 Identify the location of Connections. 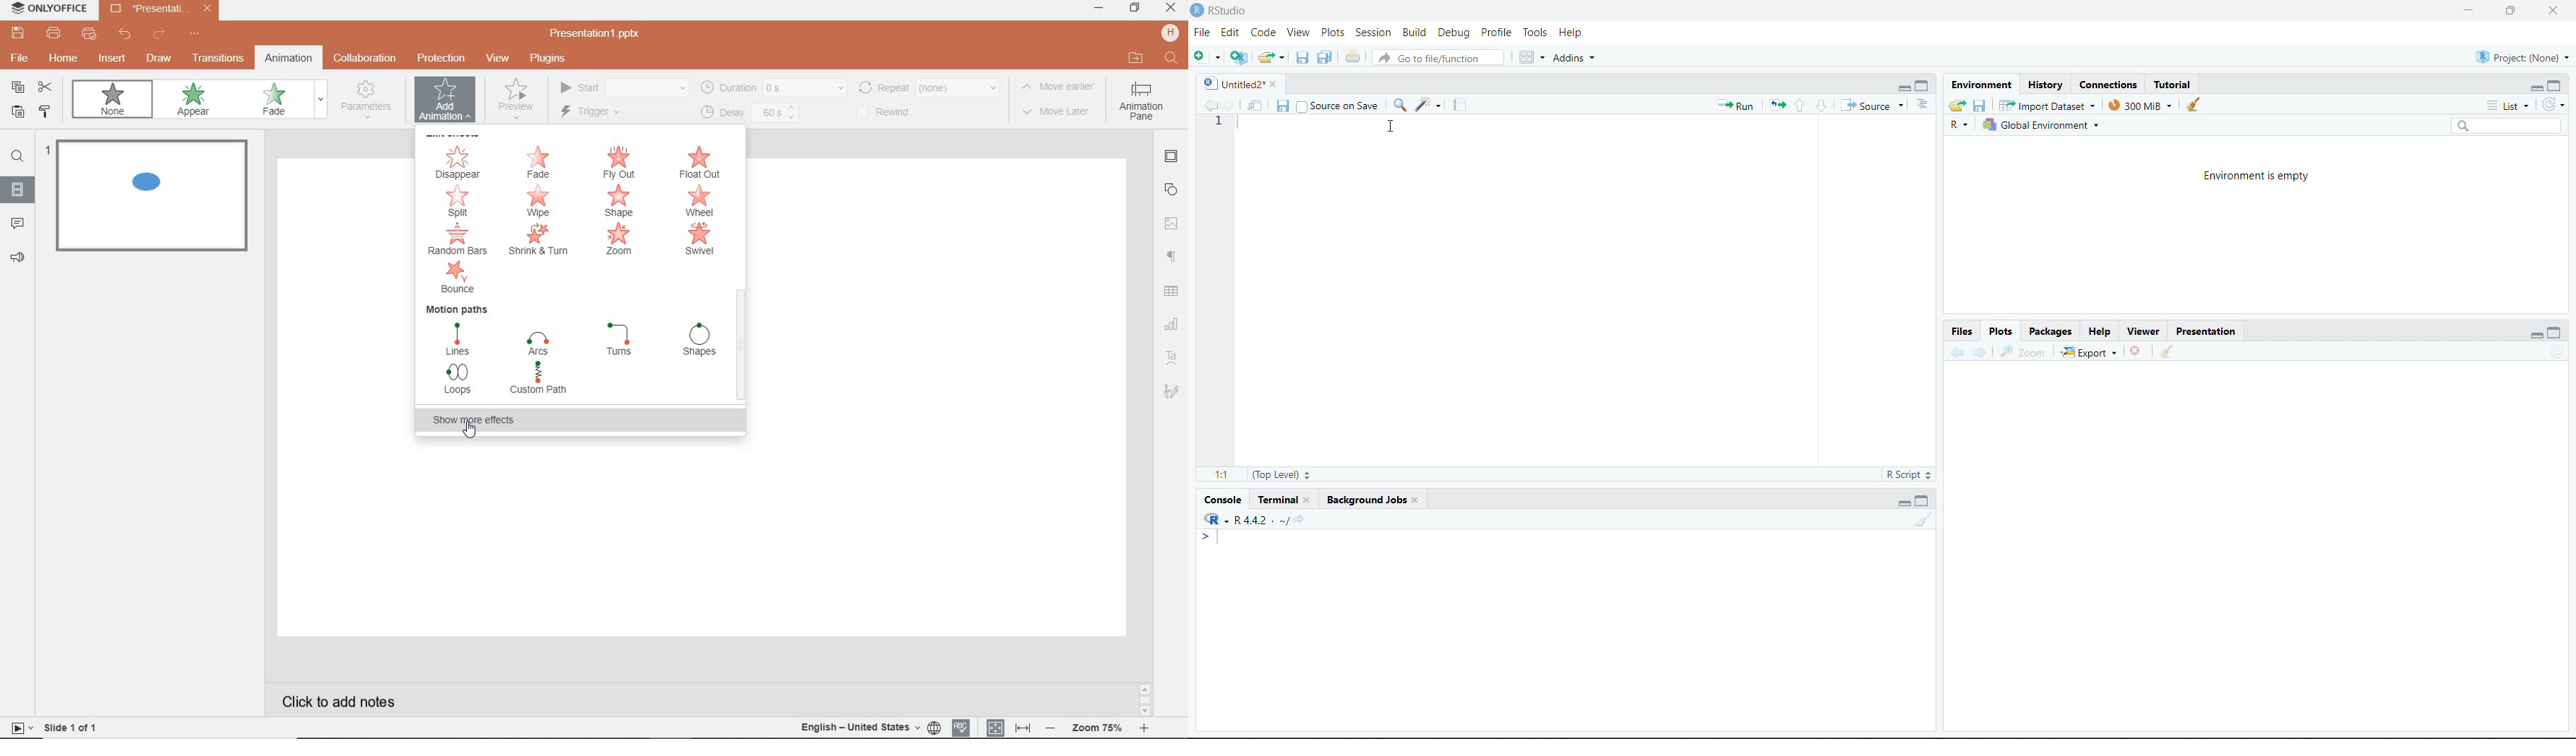
(2106, 85).